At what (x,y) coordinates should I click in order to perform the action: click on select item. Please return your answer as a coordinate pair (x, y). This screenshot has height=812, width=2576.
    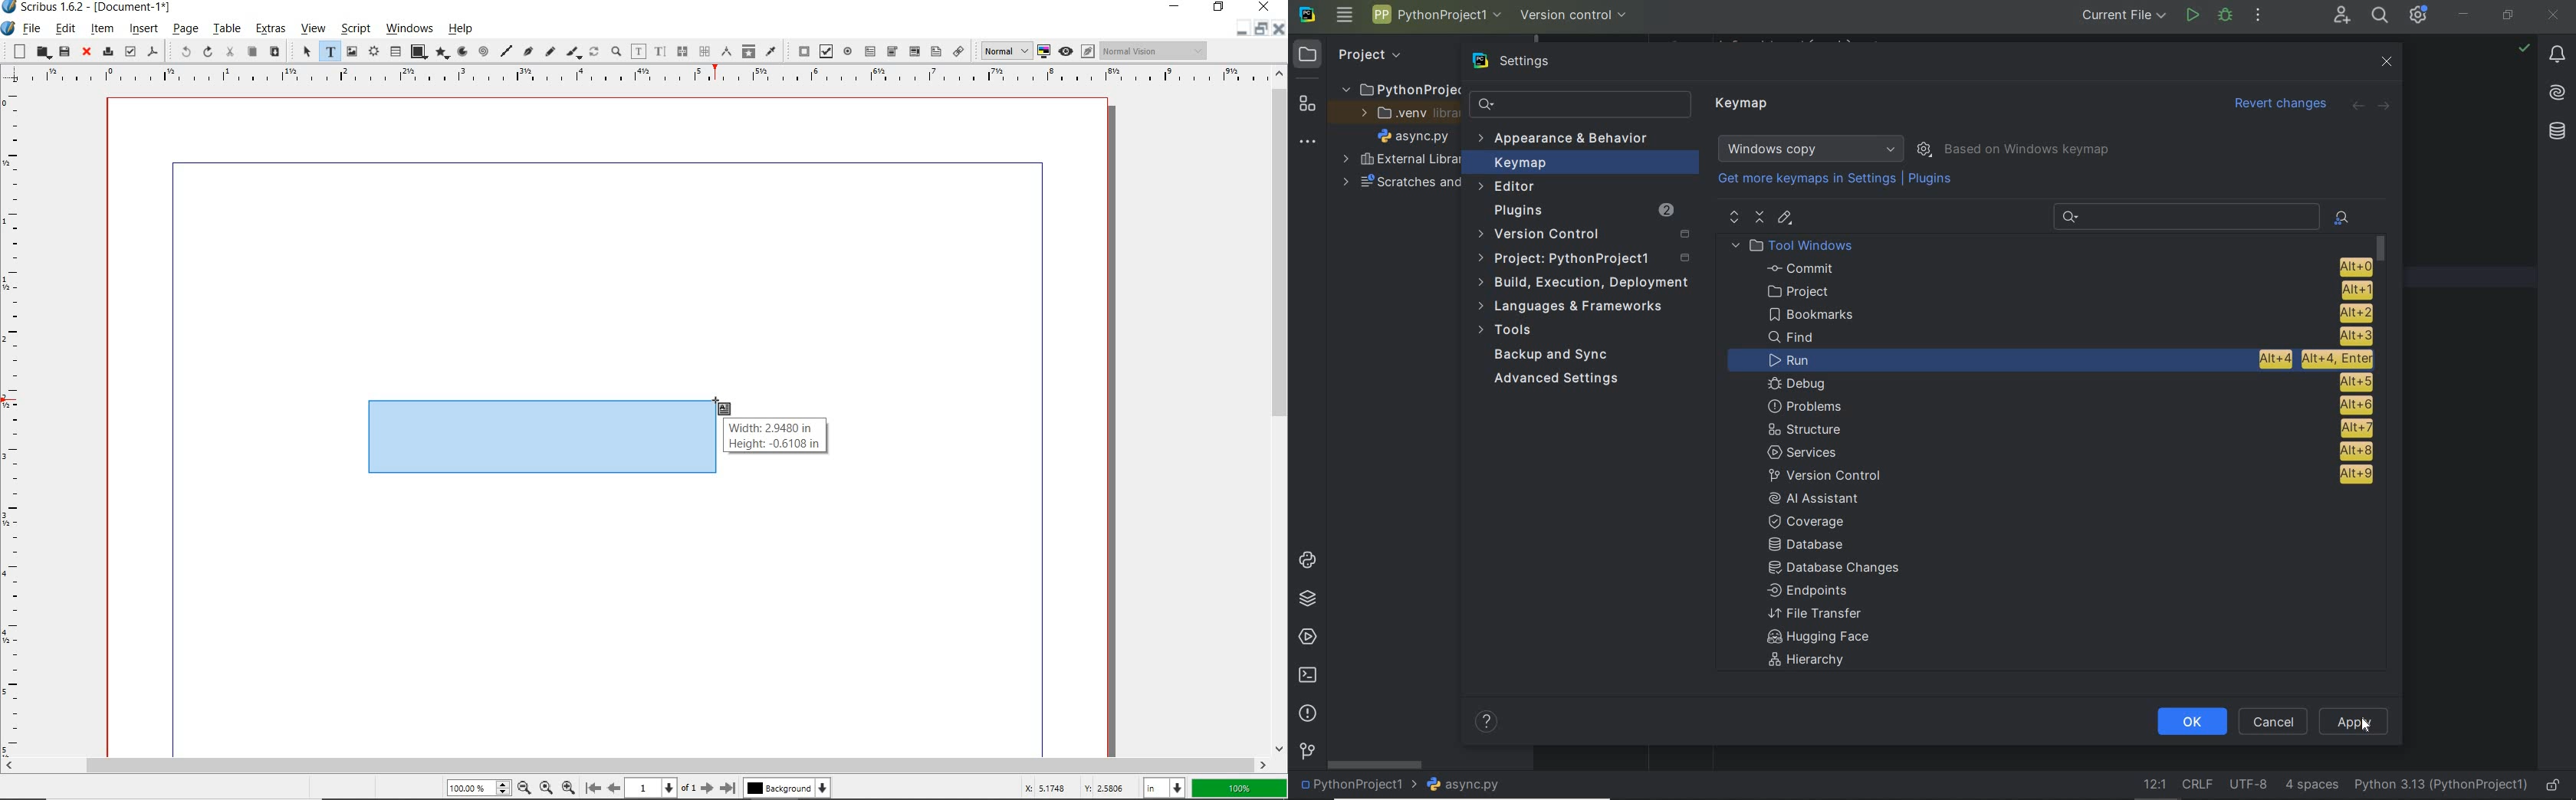
    Looking at the image, I should click on (305, 52).